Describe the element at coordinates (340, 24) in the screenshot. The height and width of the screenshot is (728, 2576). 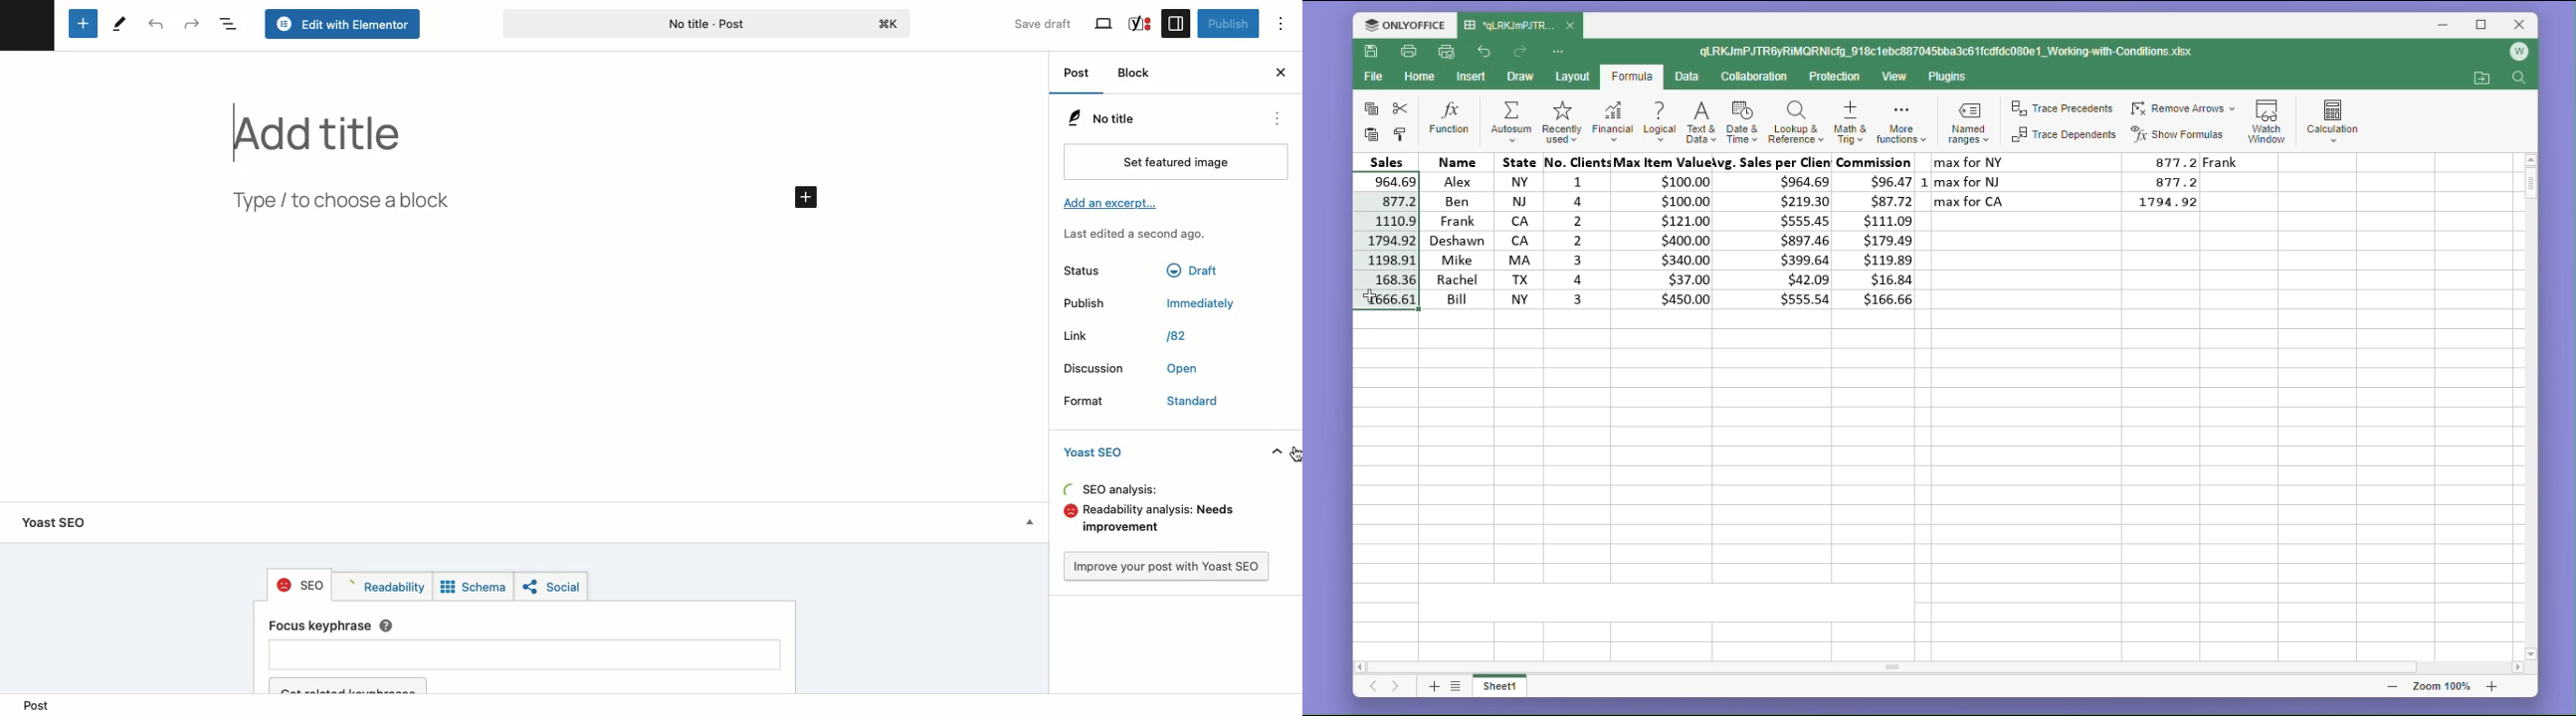
I see `Edit with elementor` at that location.